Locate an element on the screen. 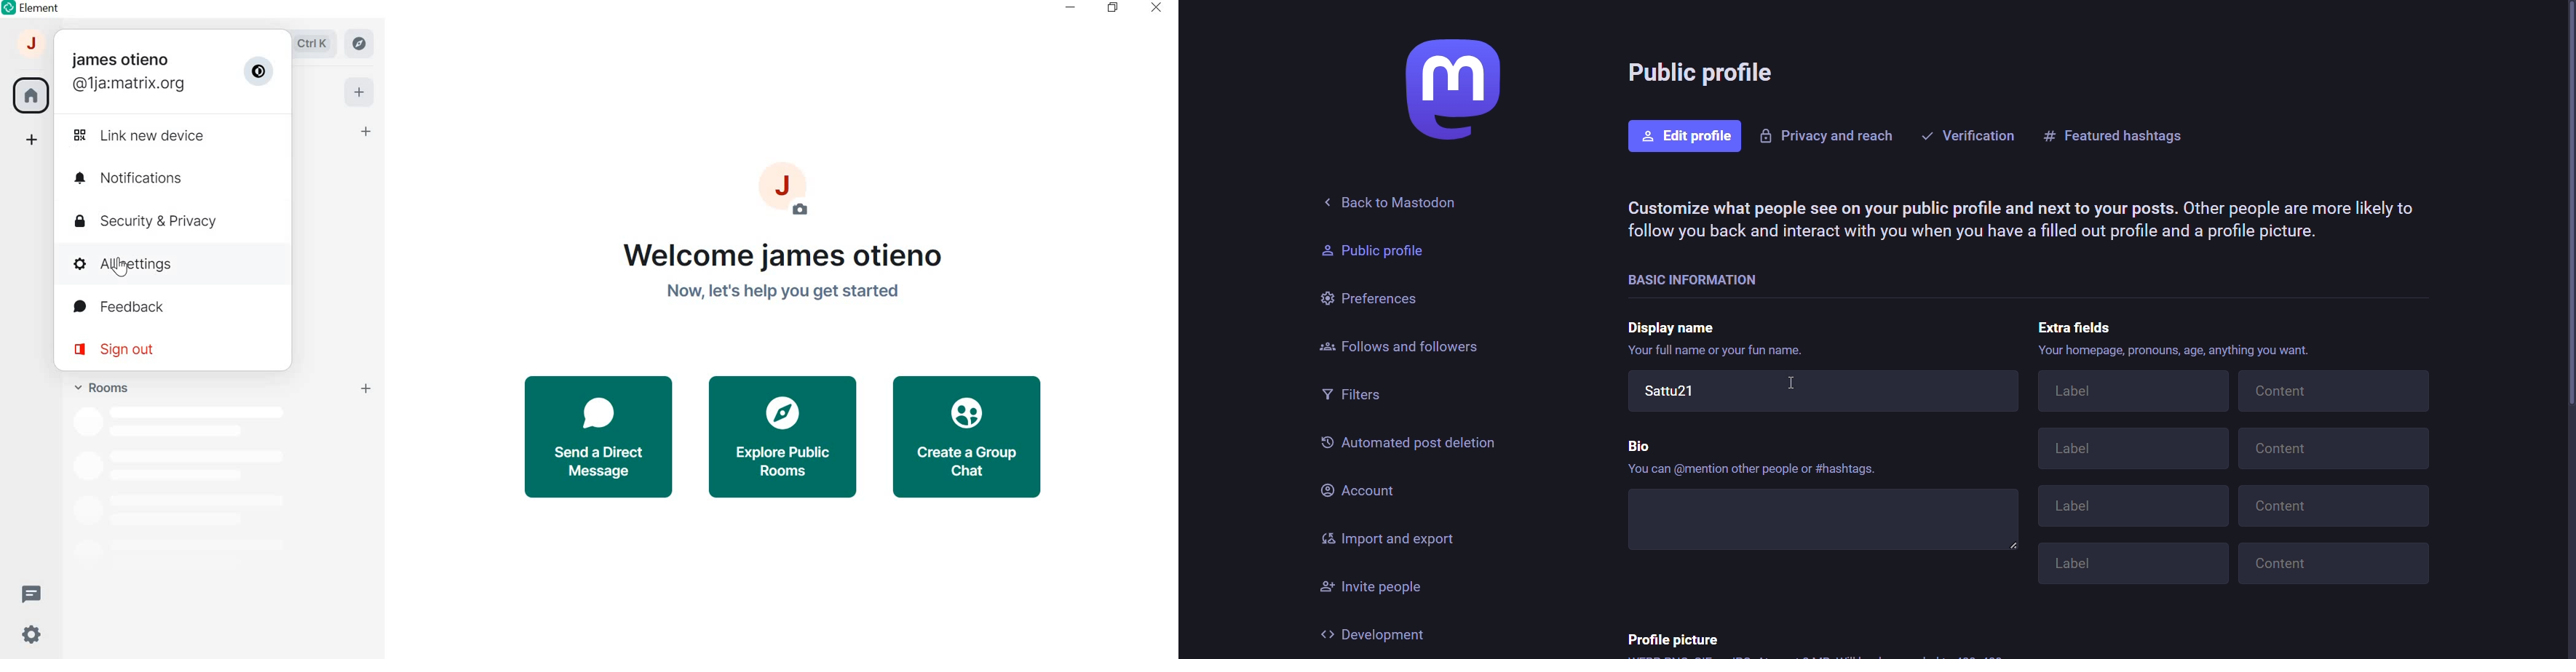 This screenshot has height=672, width=2576. Your full name or your fun name. is located at coordinates (1724, 349).